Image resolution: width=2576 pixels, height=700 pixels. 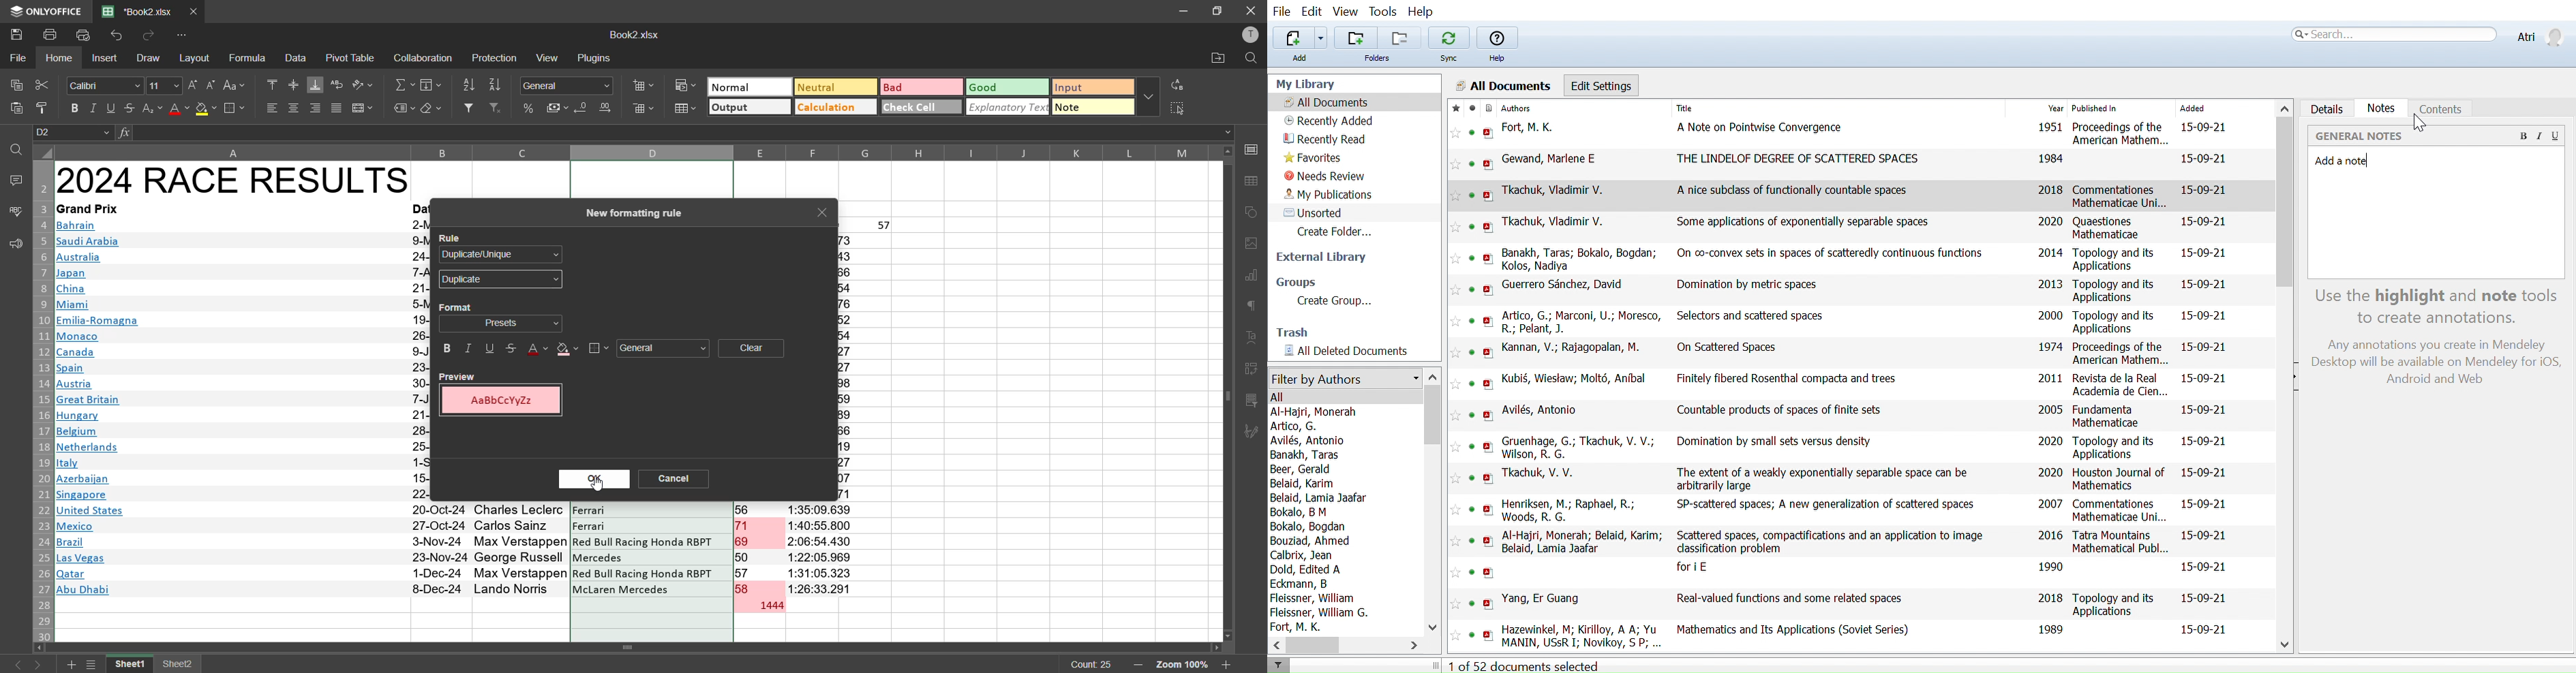 What do you see at coordinates (2048, 220) in the screenshot?
I see `2020` at bounding box center [2048, 220].